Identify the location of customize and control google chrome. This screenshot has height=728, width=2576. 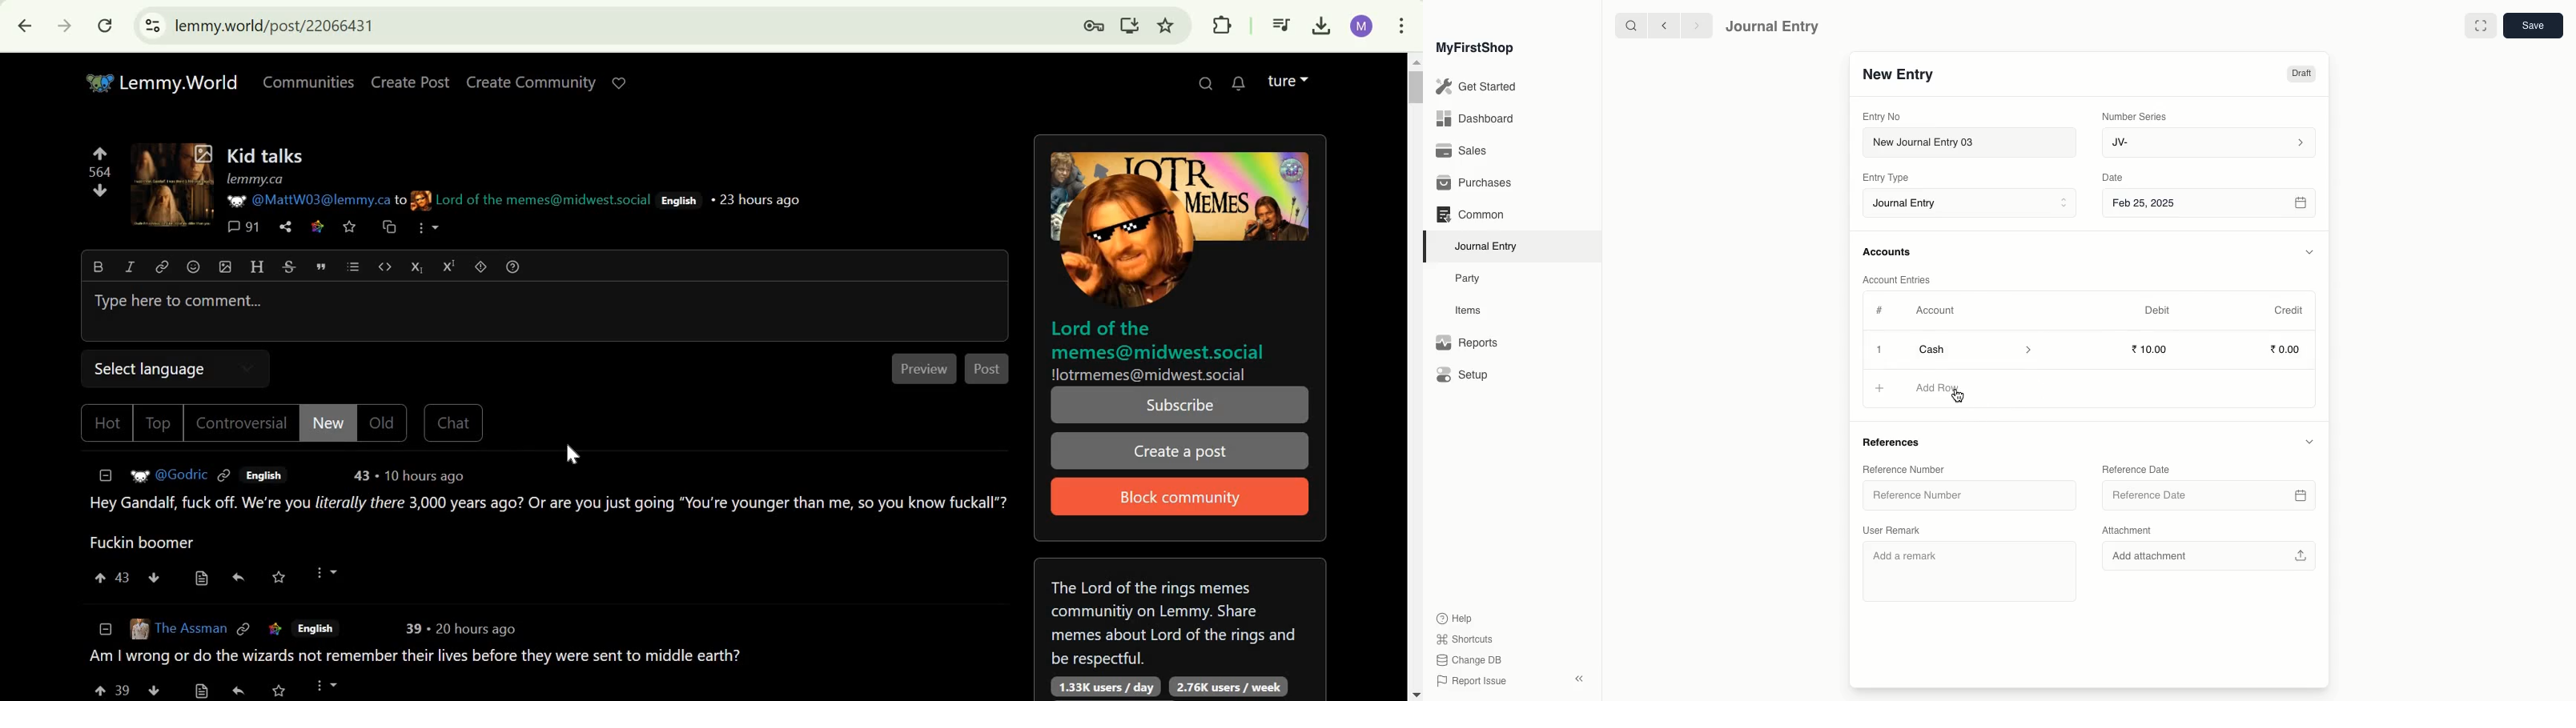
(1402, 26).